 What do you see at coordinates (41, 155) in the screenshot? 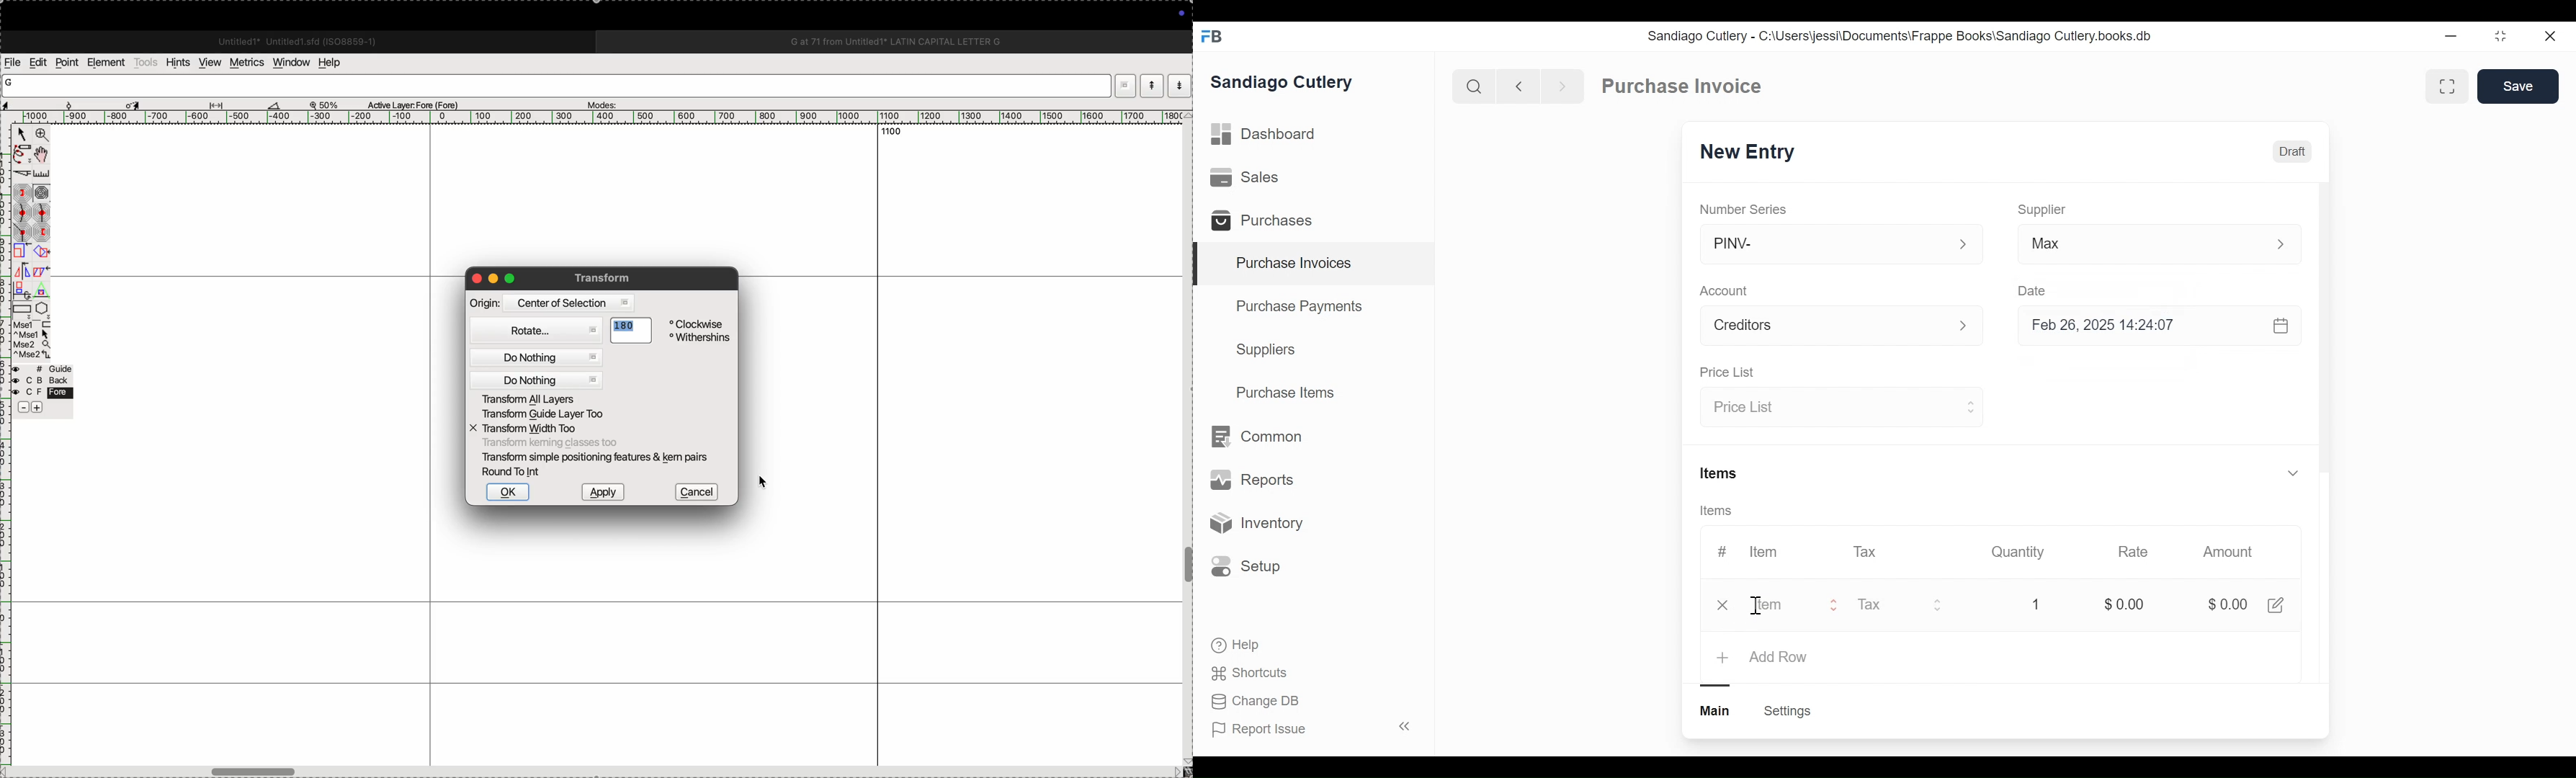
I see `Pan` at bounding box center [41, 155].